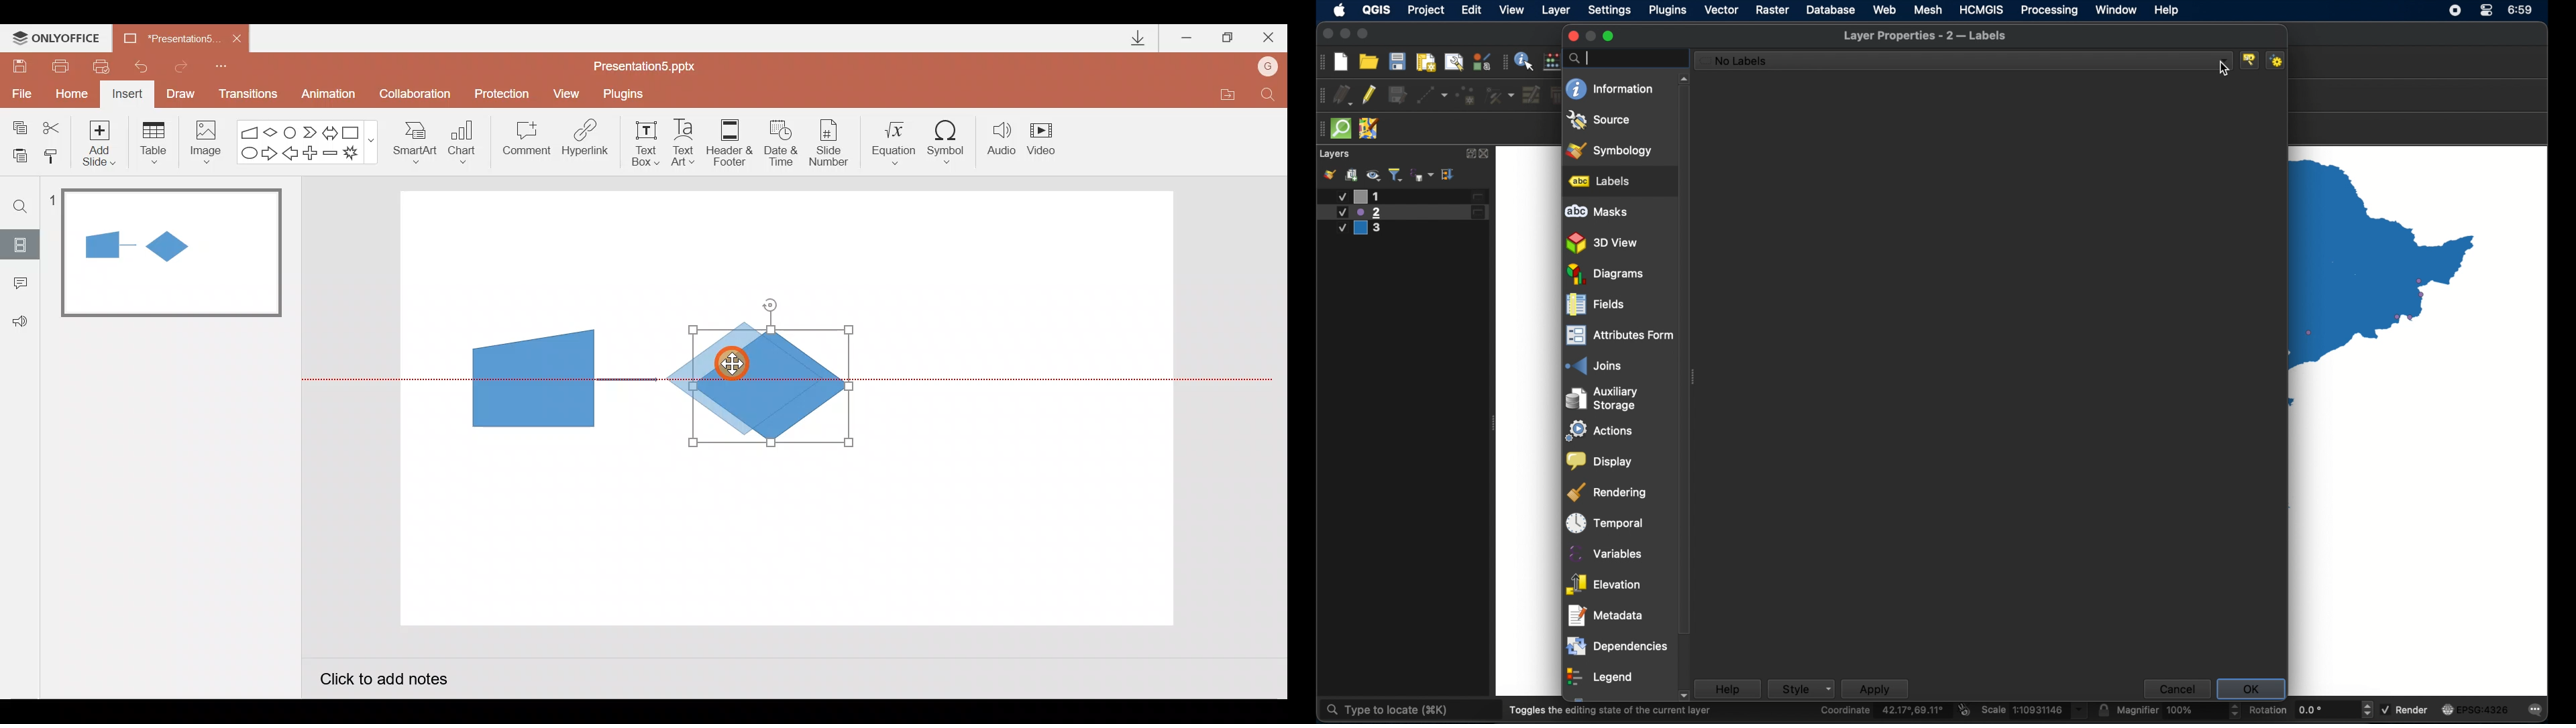 Image resolution: width=2576 pixels, height=728 pixels. Describe the element at coordinates (1269, 68) in the screenshot. I see `Account name` at that location.